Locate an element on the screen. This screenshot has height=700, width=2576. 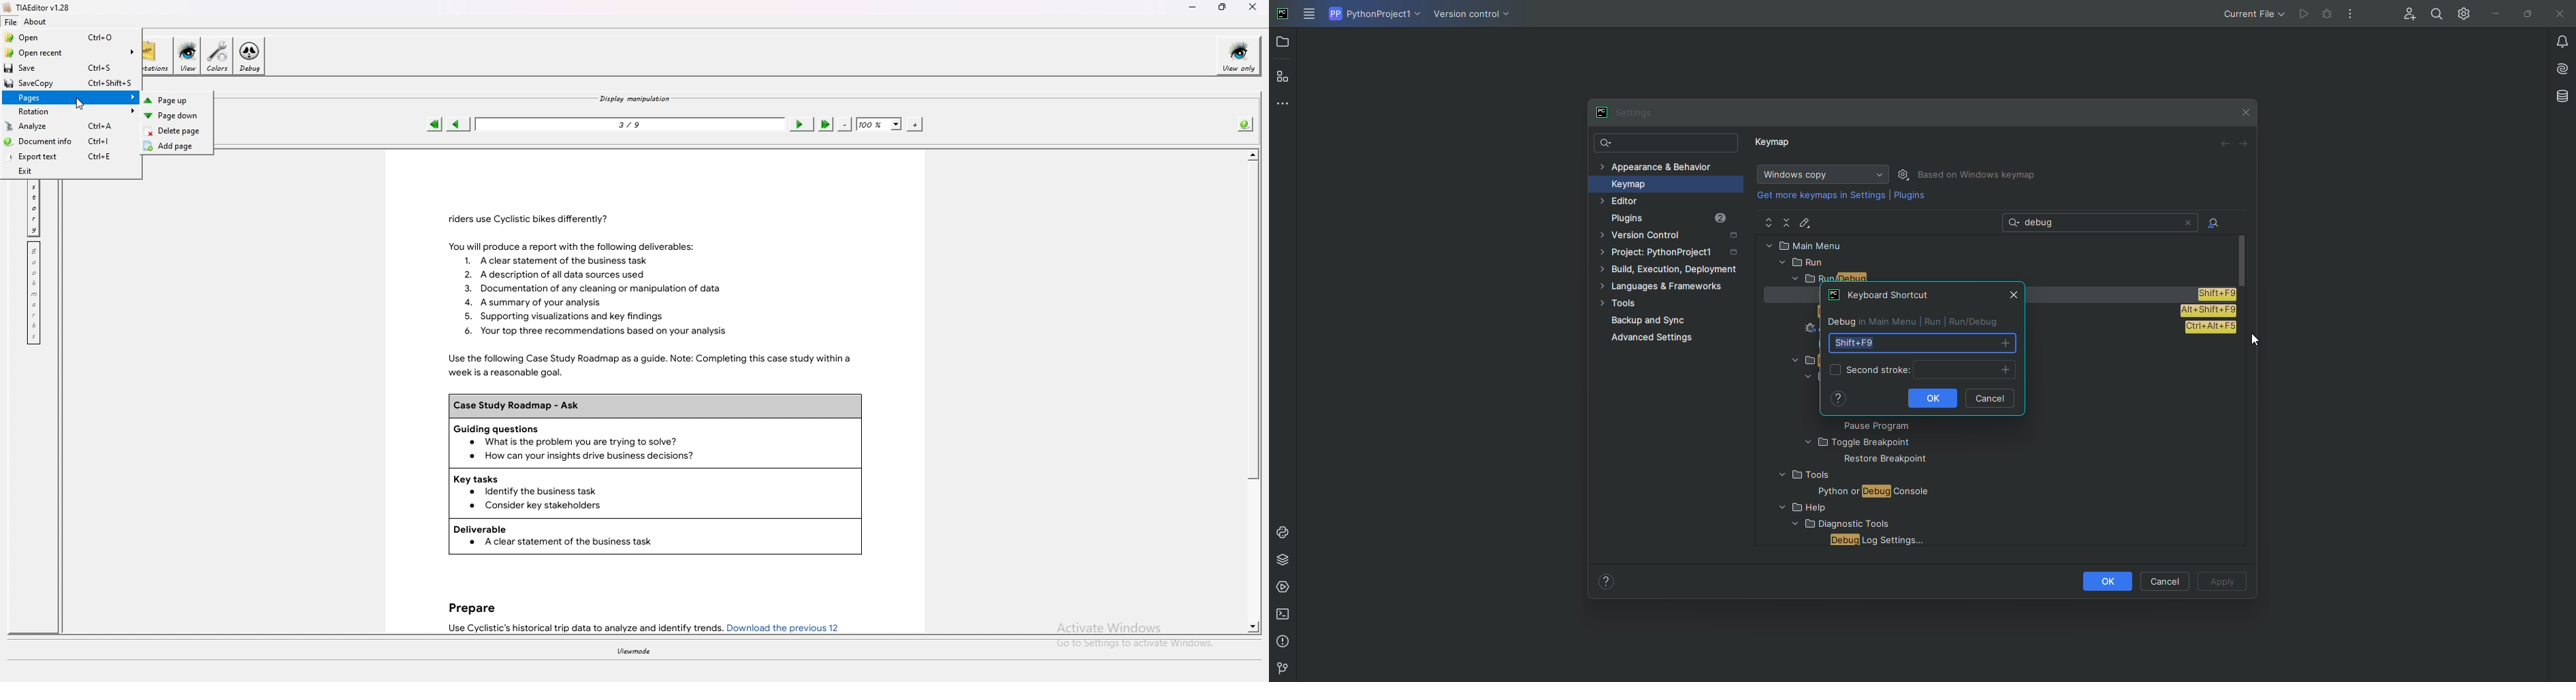
More Options is located at coordinates (2353, 17).